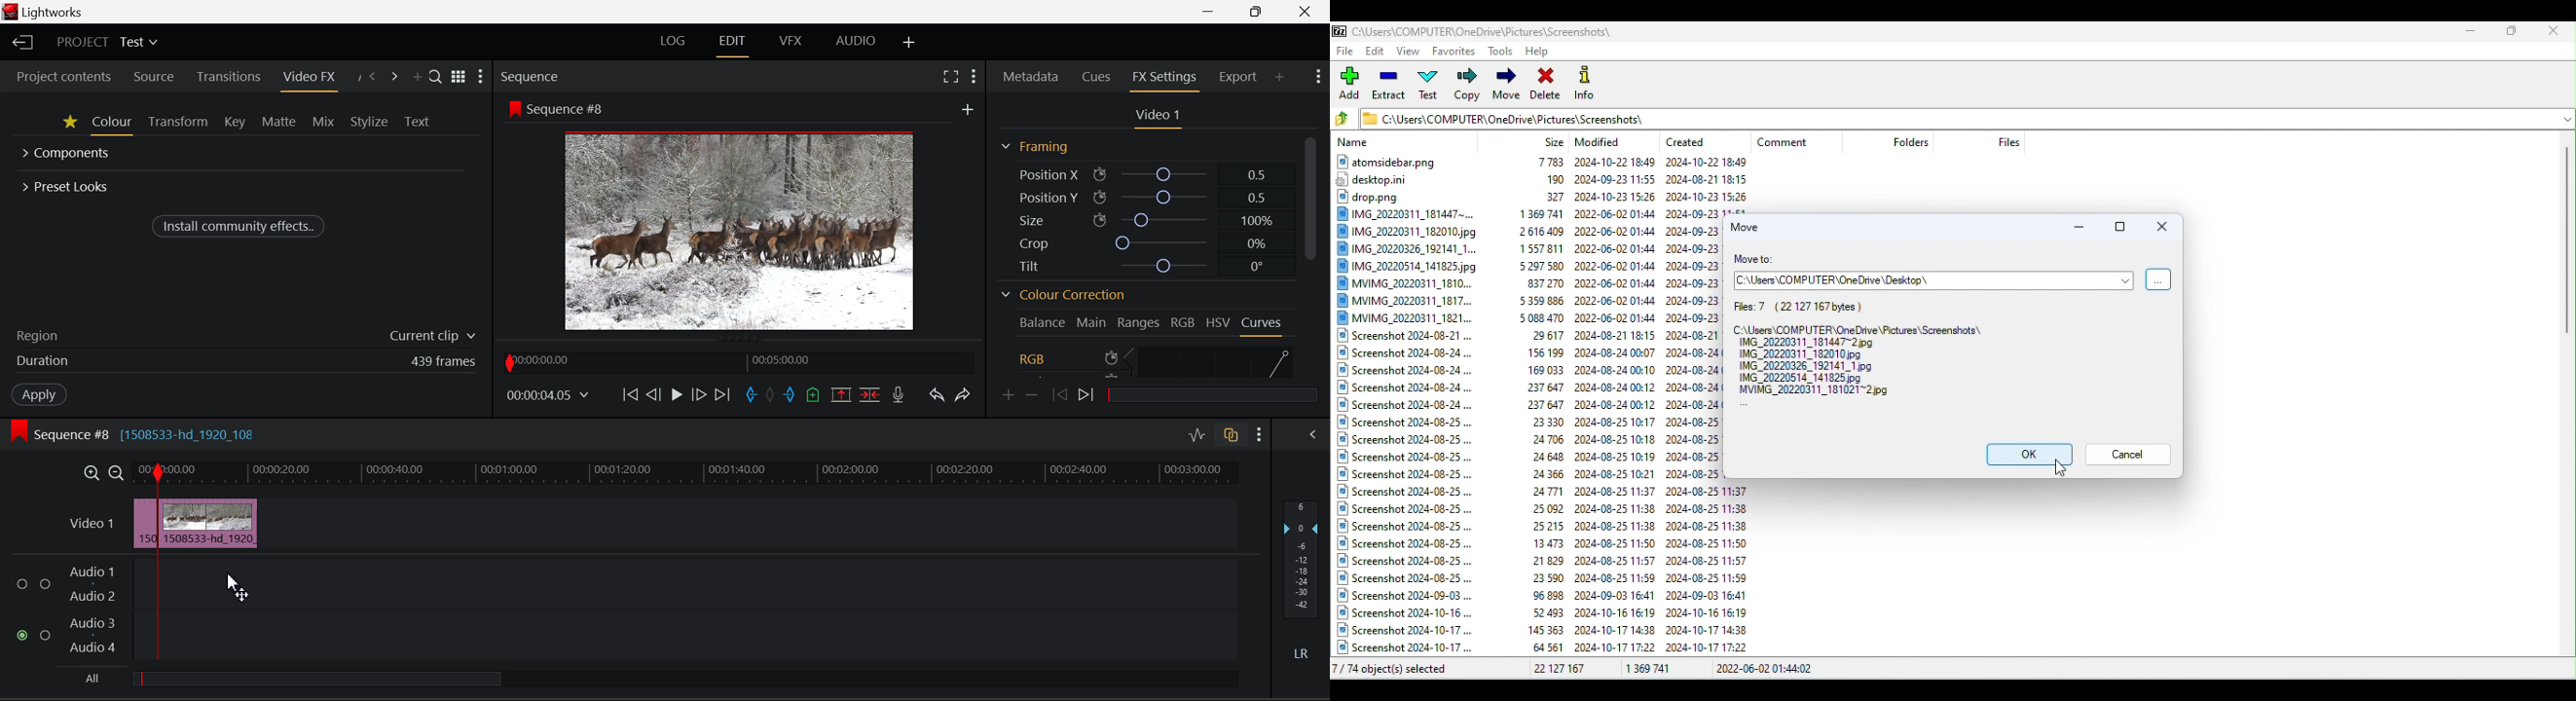 The width and height of the screenshot is (2576, 728). Describe the element at coordinates (136, 434) in the screenshot. I see `Sequence Editing Section` at that location.